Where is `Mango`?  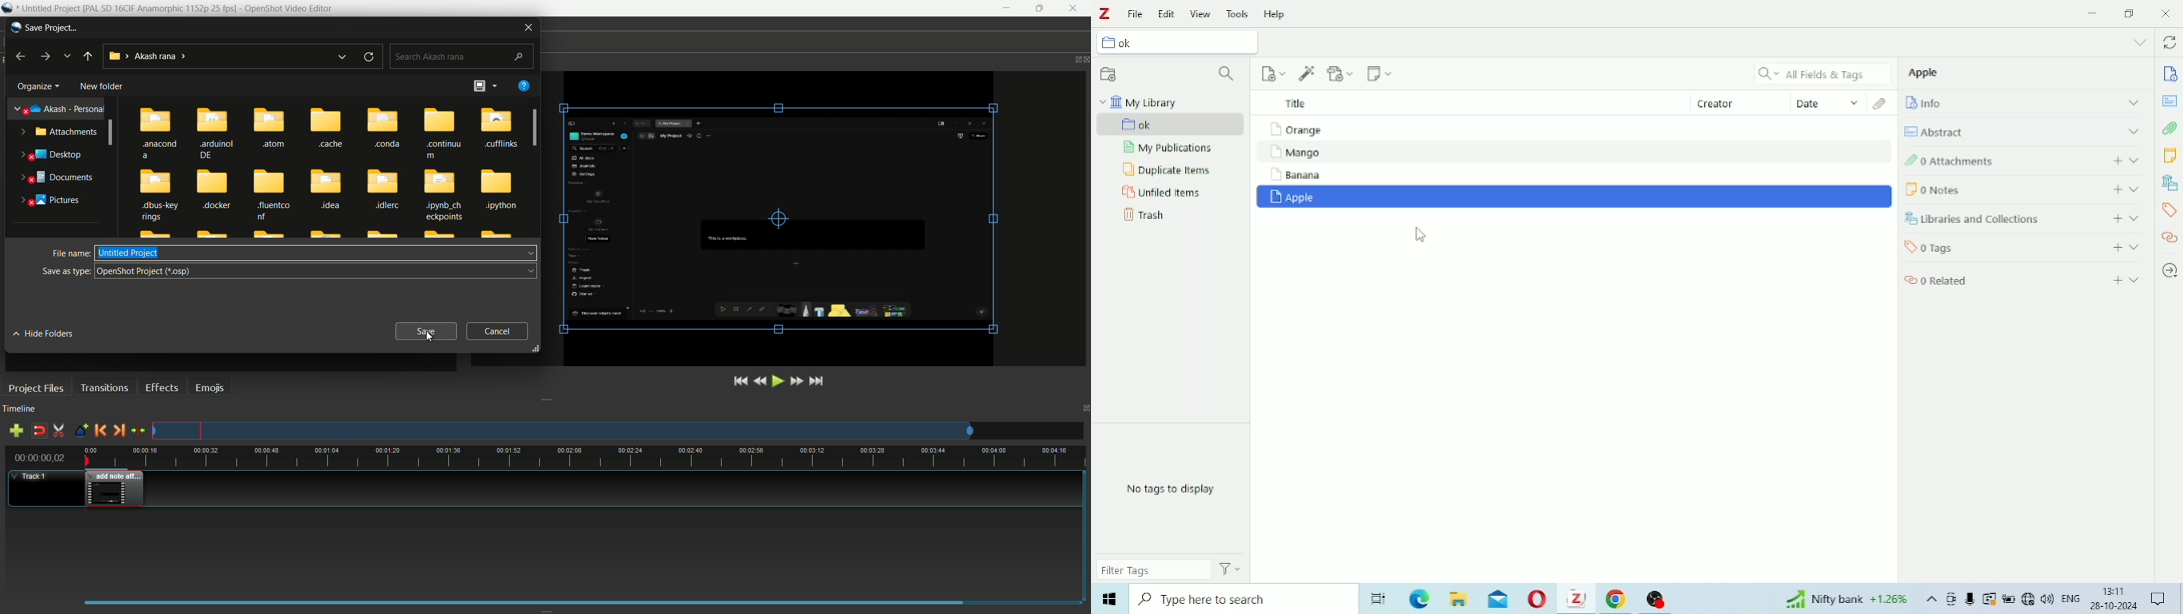 Mango is located at coordinates (1575, 153).